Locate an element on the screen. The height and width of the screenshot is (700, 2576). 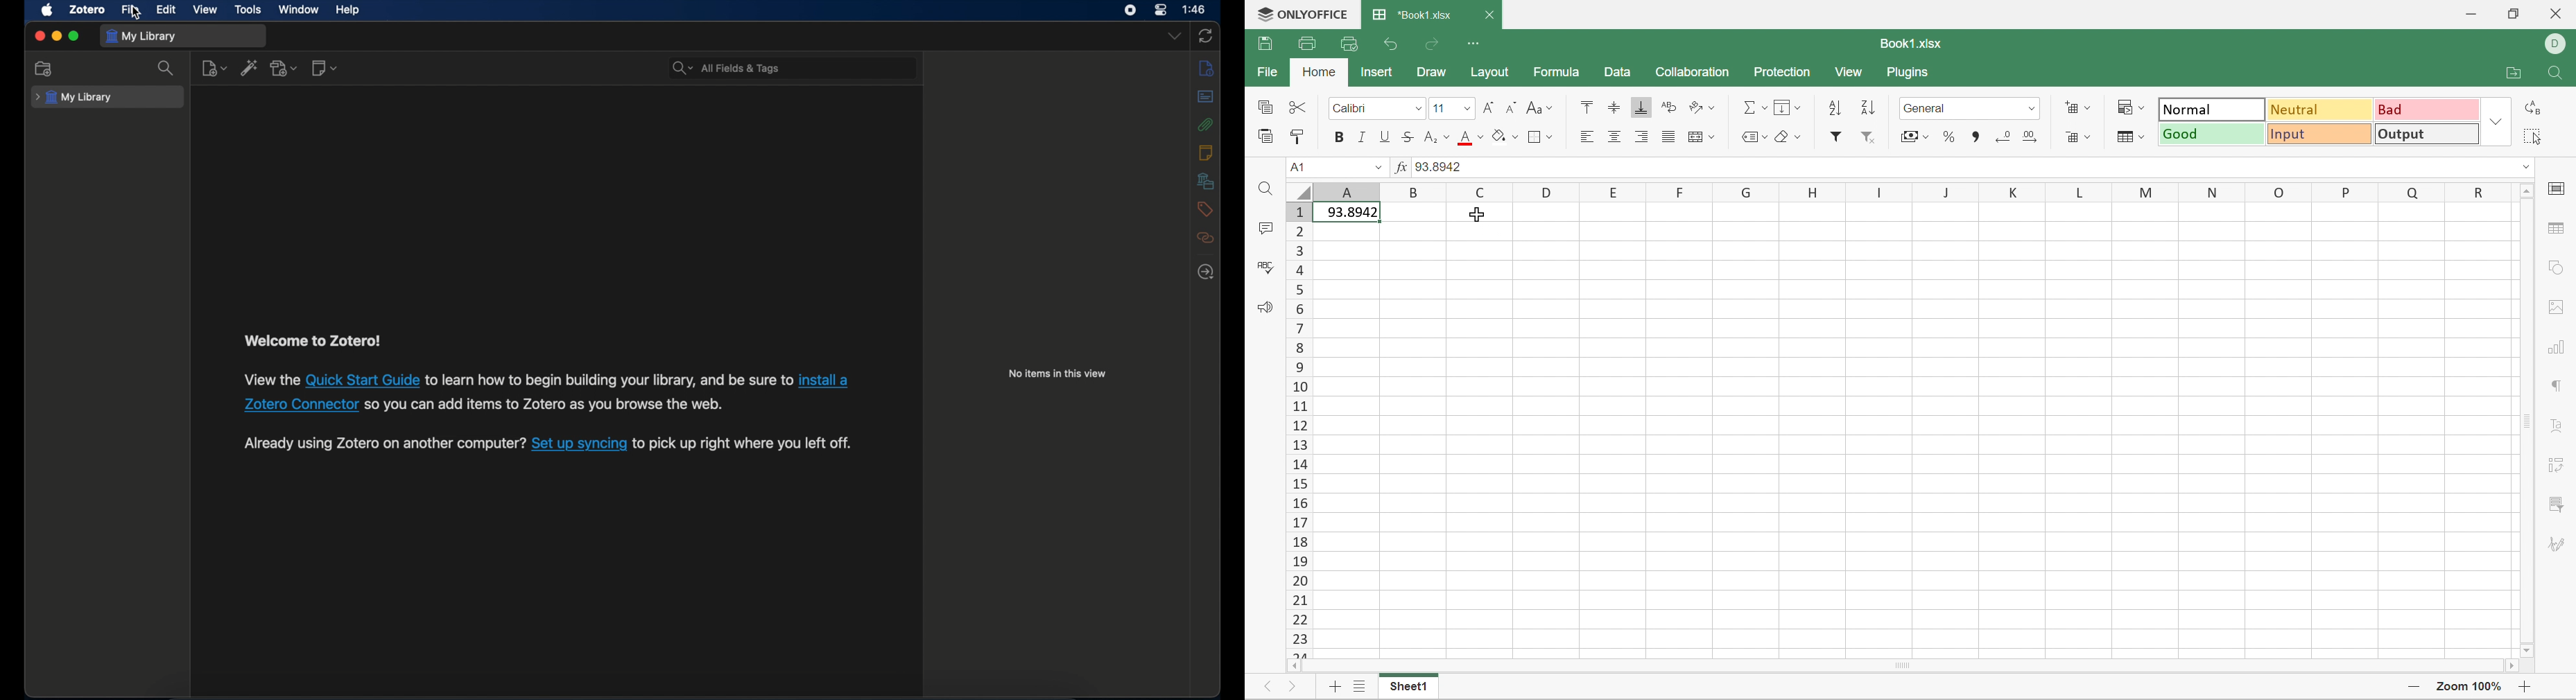
dropdown is located at coordinates (1174, 36).